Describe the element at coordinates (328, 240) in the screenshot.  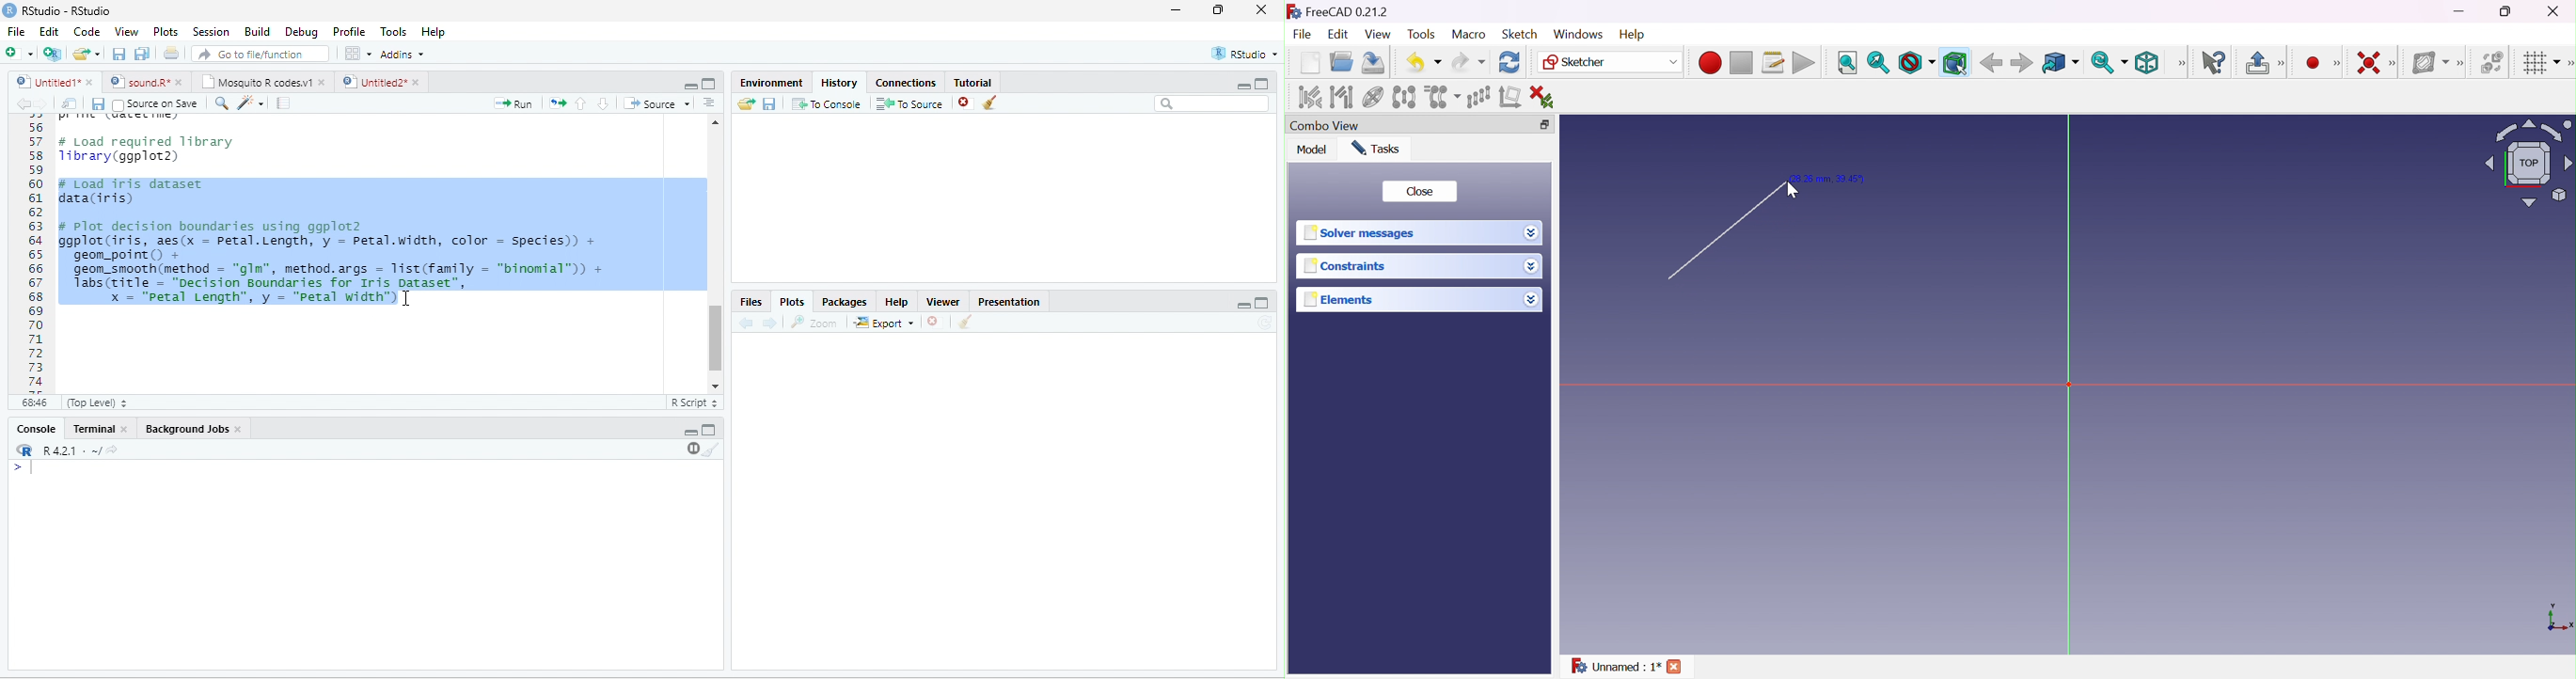
I see `# Plot decision boundaries using ggplot2
ggplot(iris, aes(x = petal.Length, y = Petal.width, color = Species) +
geom_point() +` at that location.